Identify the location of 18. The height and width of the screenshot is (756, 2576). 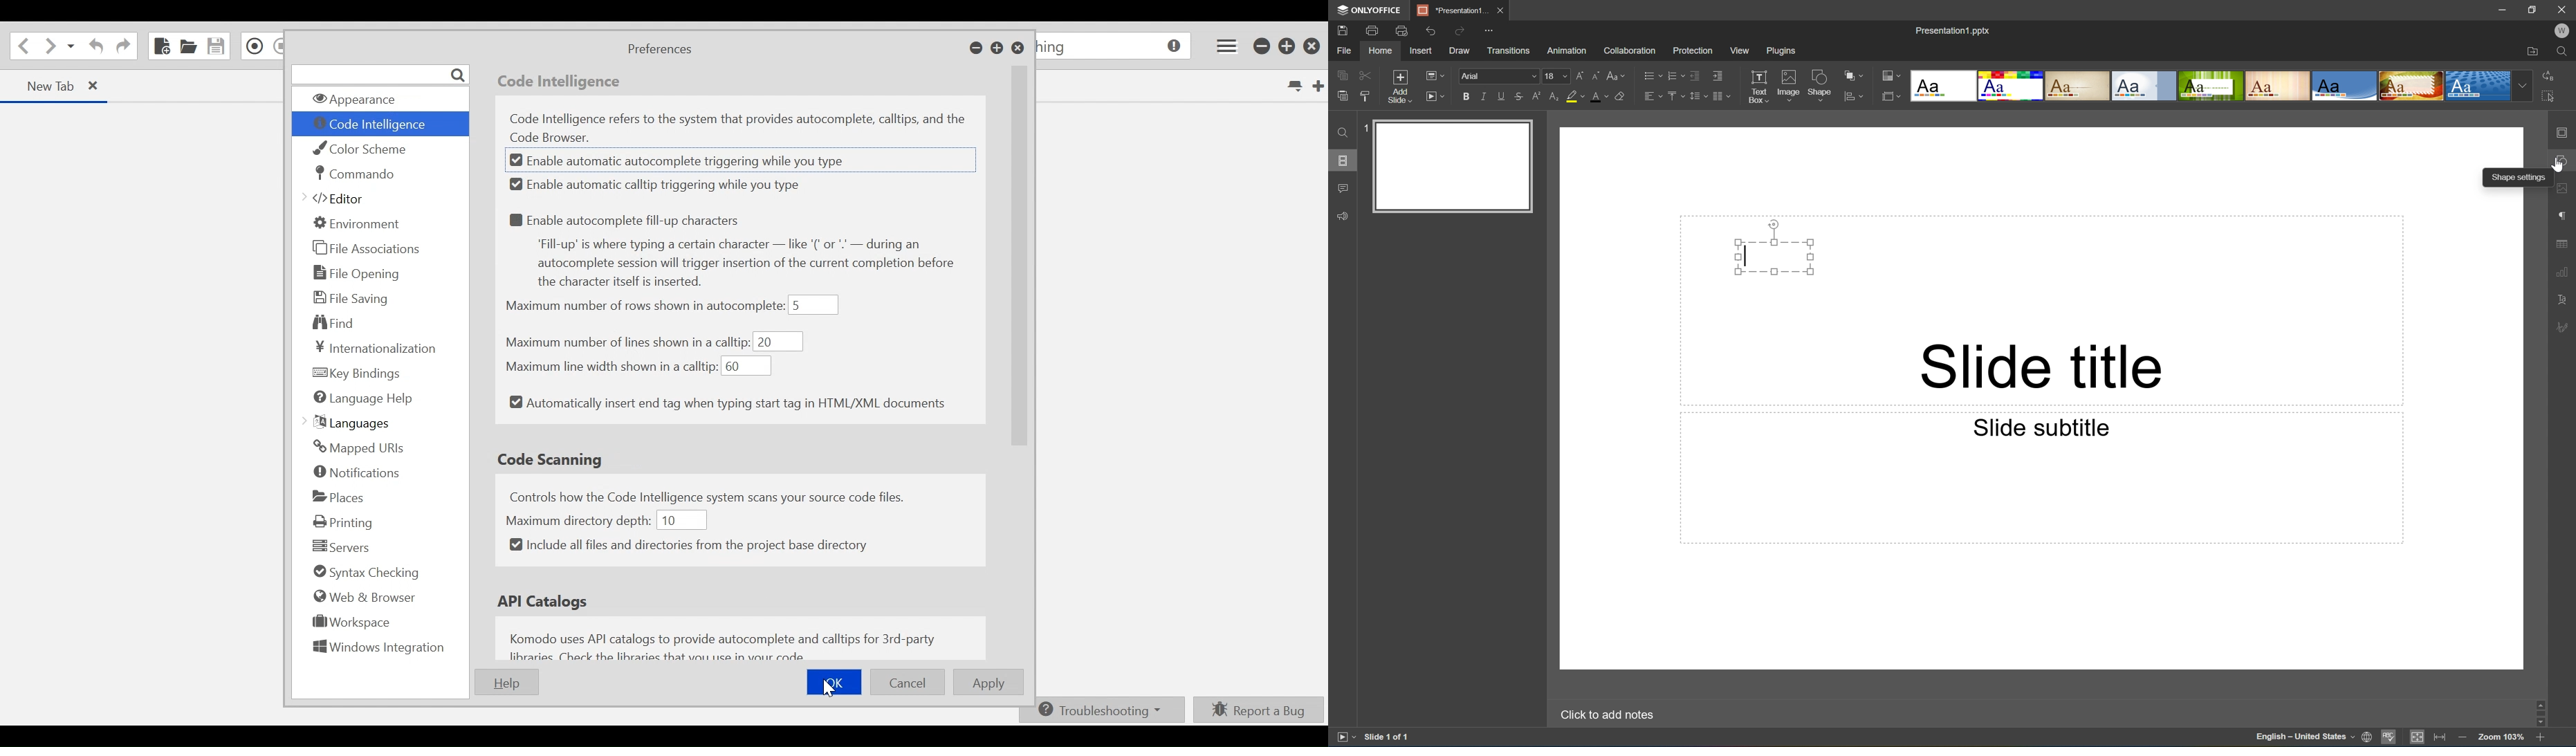
(1557, 76).